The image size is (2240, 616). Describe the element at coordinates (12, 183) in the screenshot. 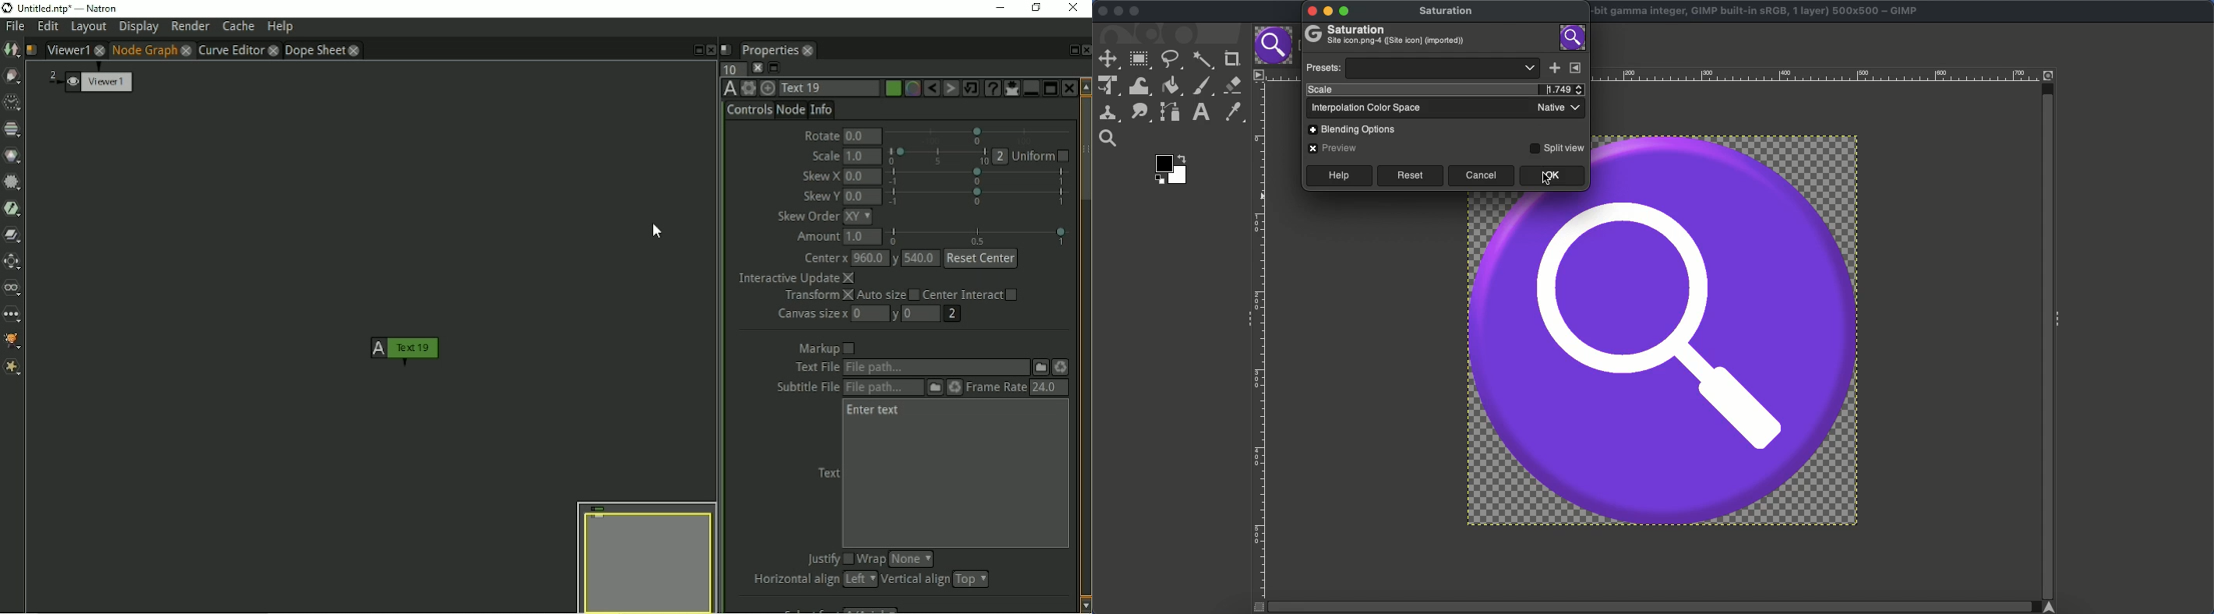

I see `Filter` at that location.